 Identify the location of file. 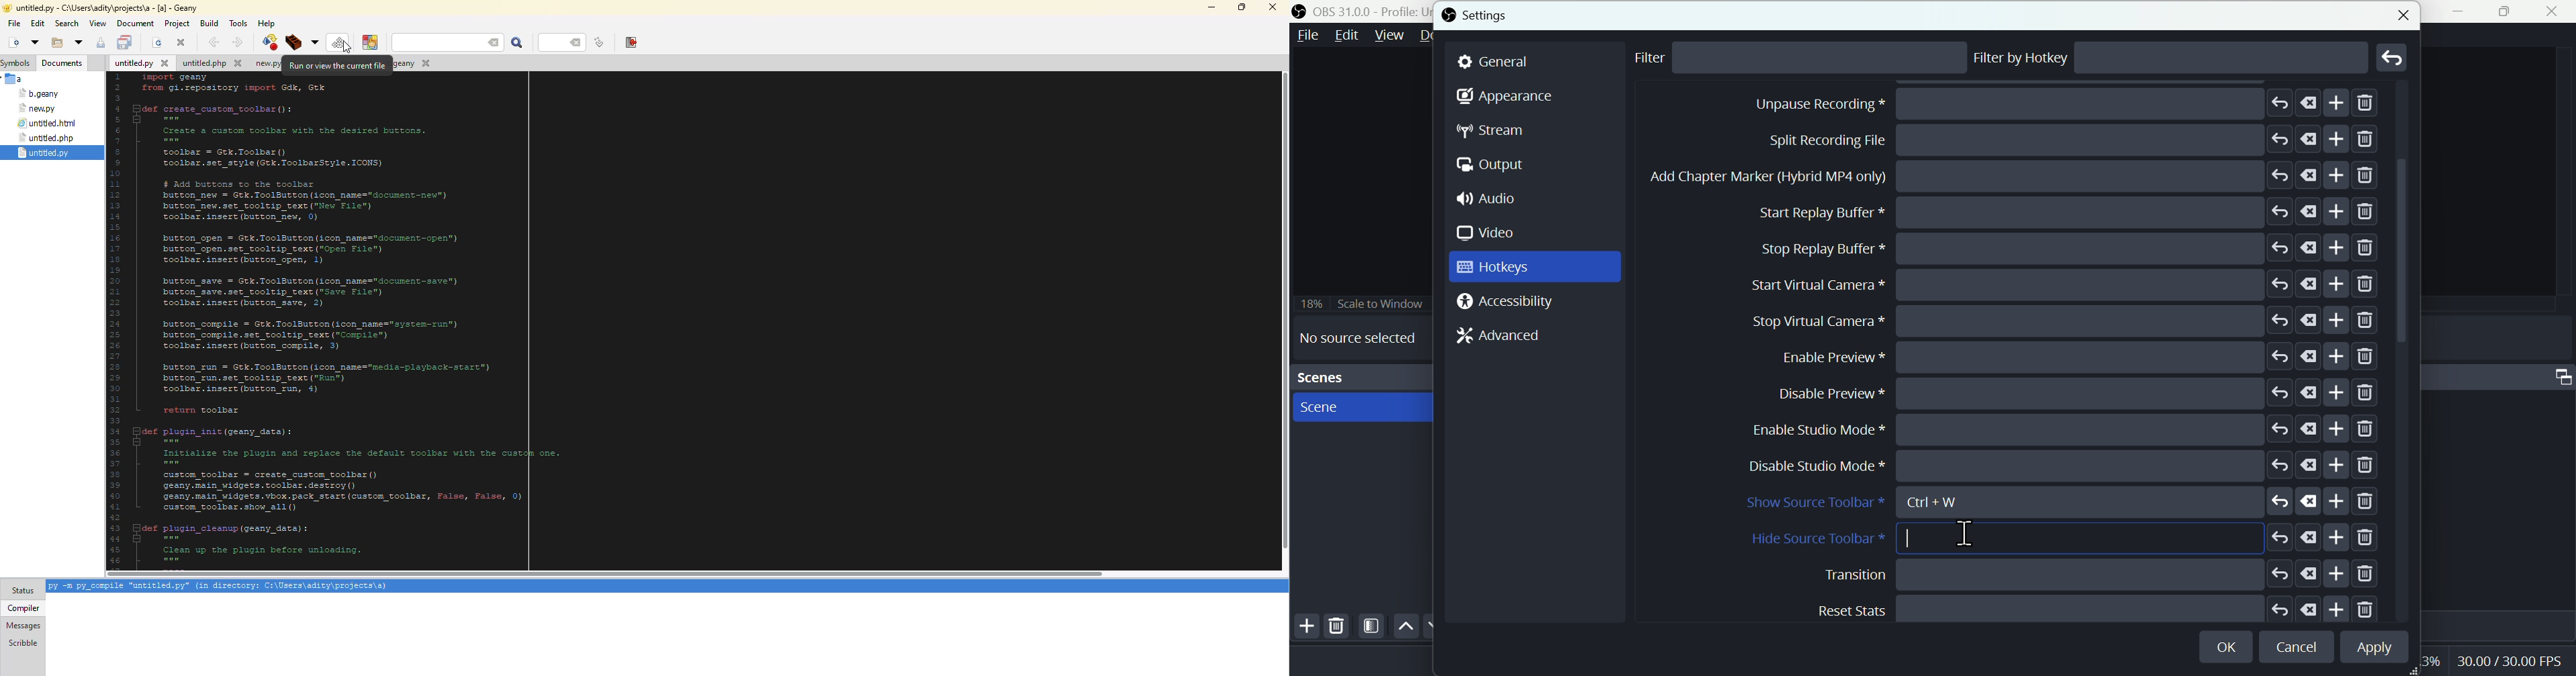
(1309, 36).